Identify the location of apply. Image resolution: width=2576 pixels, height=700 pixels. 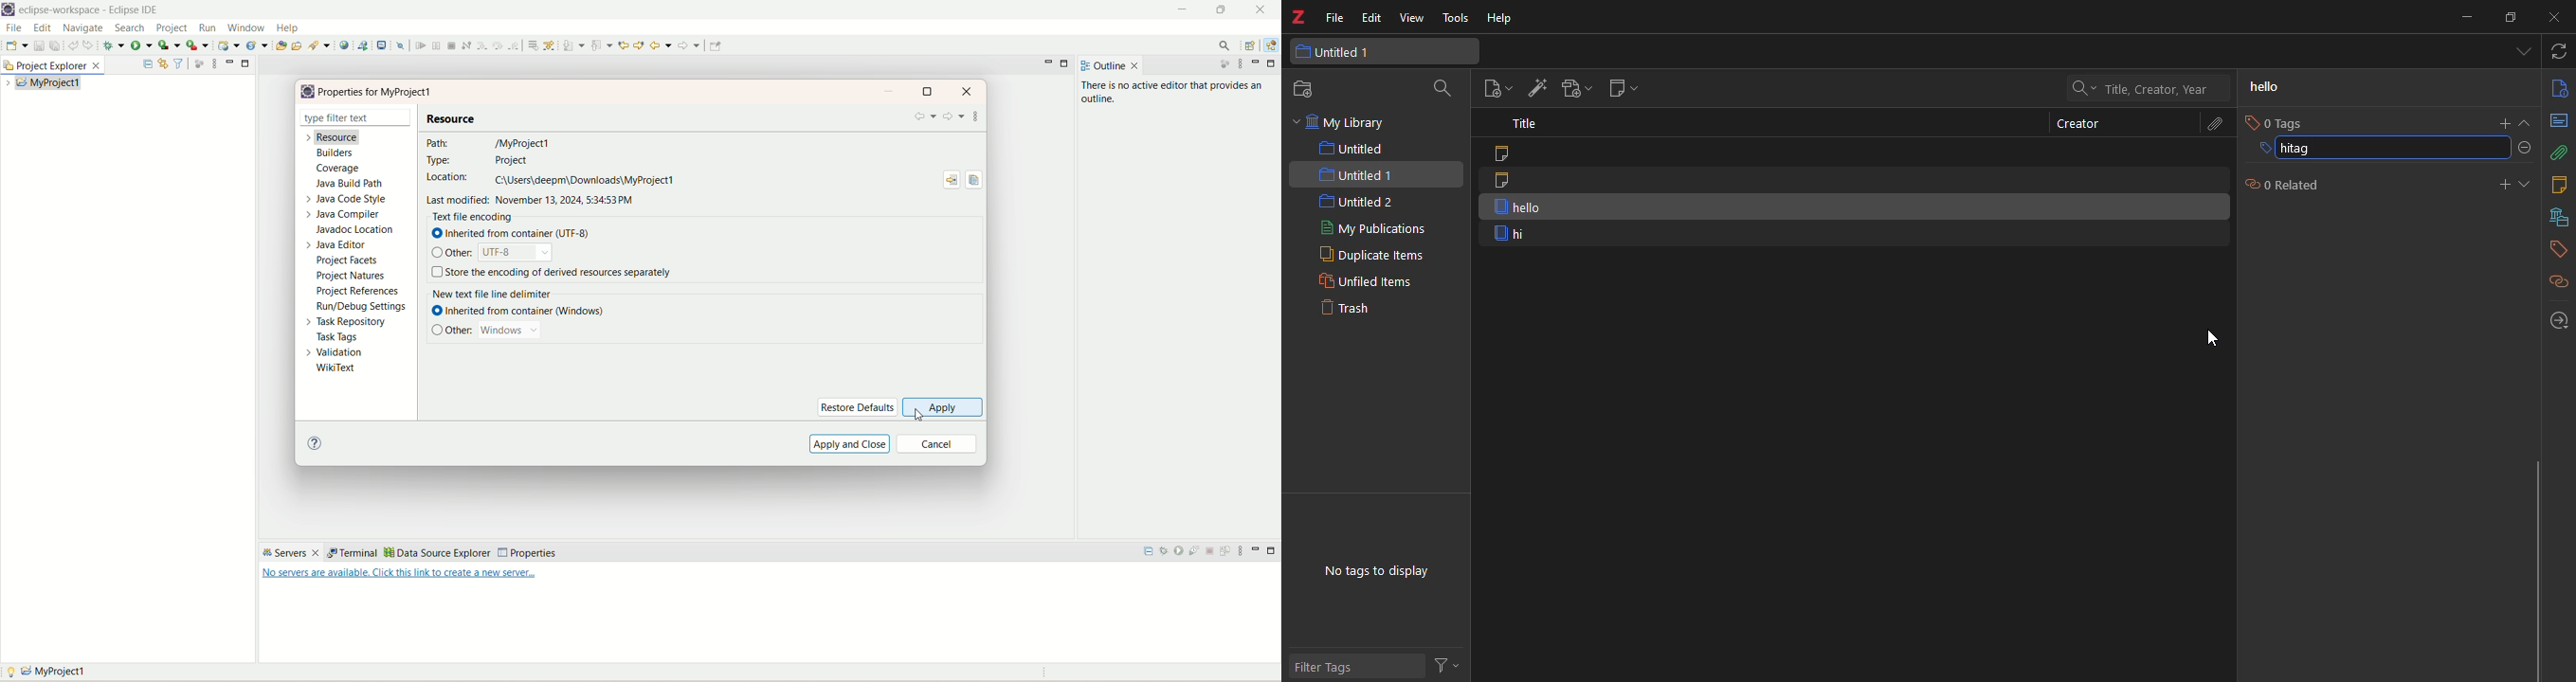
(943, 407).